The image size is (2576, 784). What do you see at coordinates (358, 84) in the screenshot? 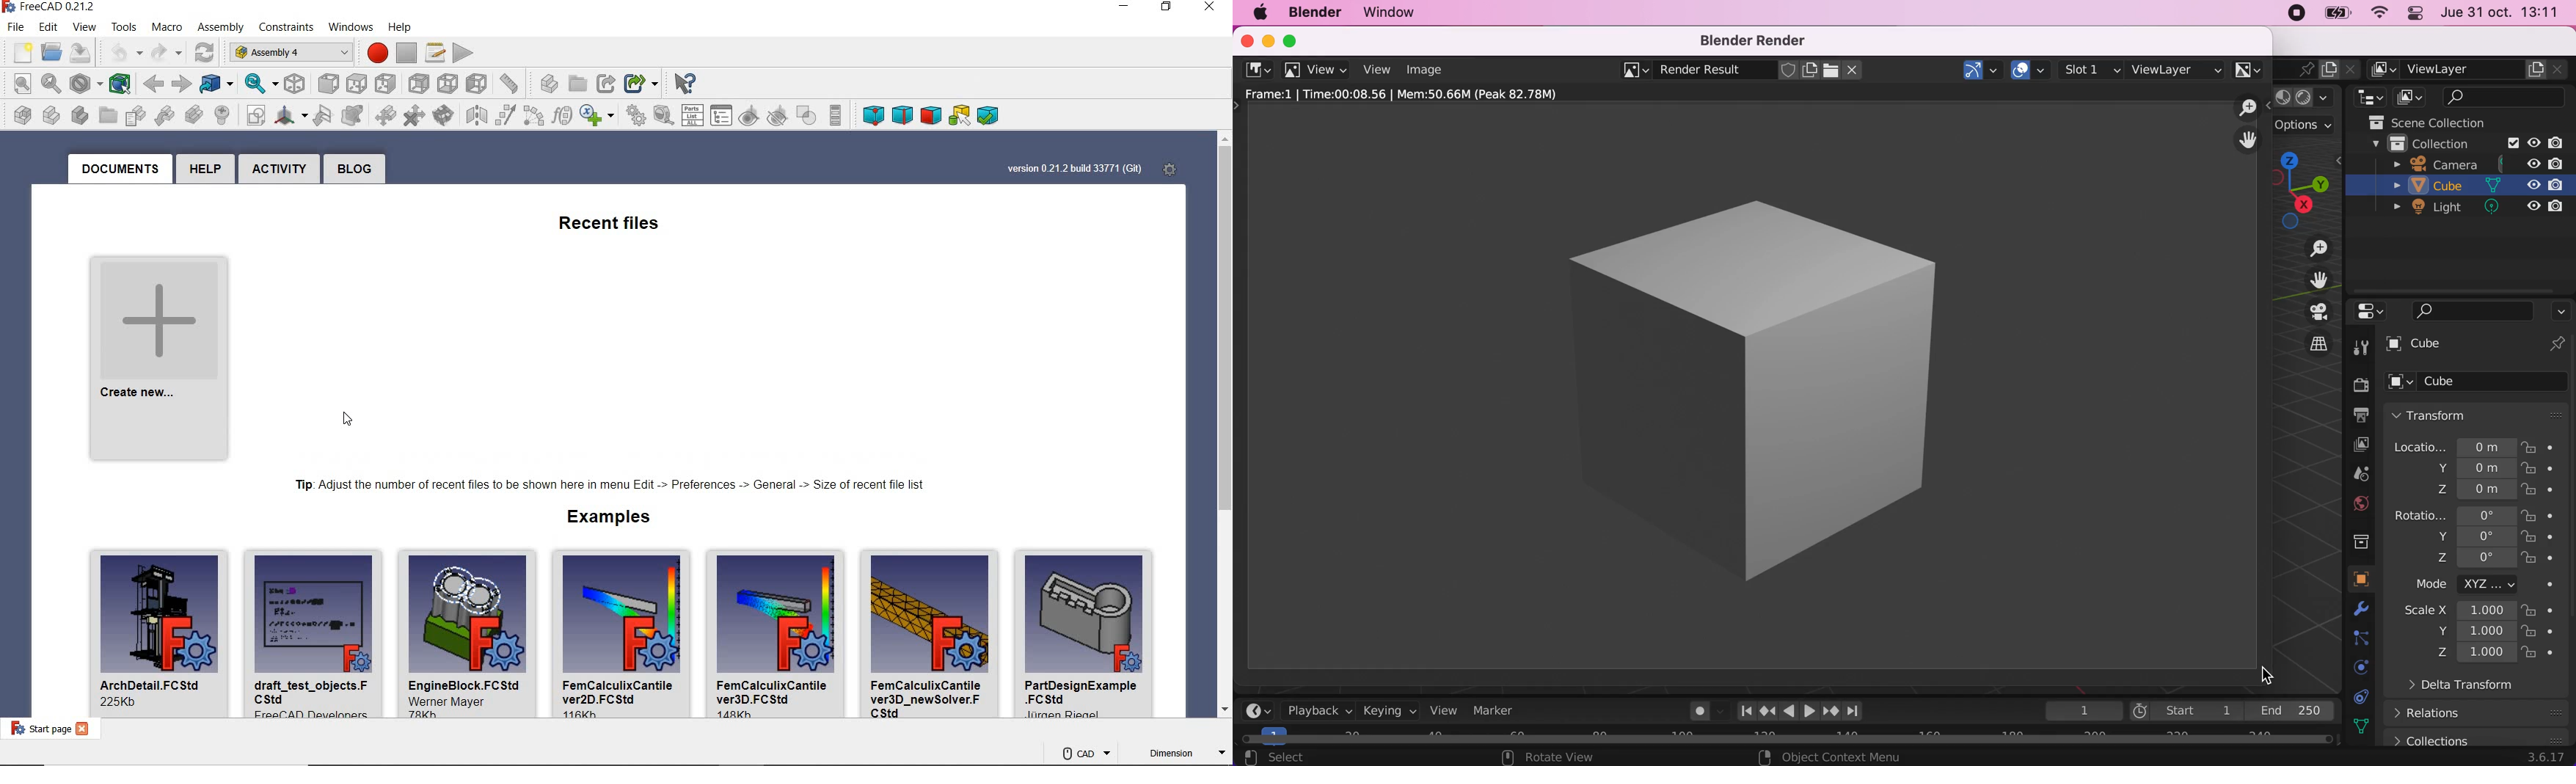
I see `top` at bounding box center [358, 84].